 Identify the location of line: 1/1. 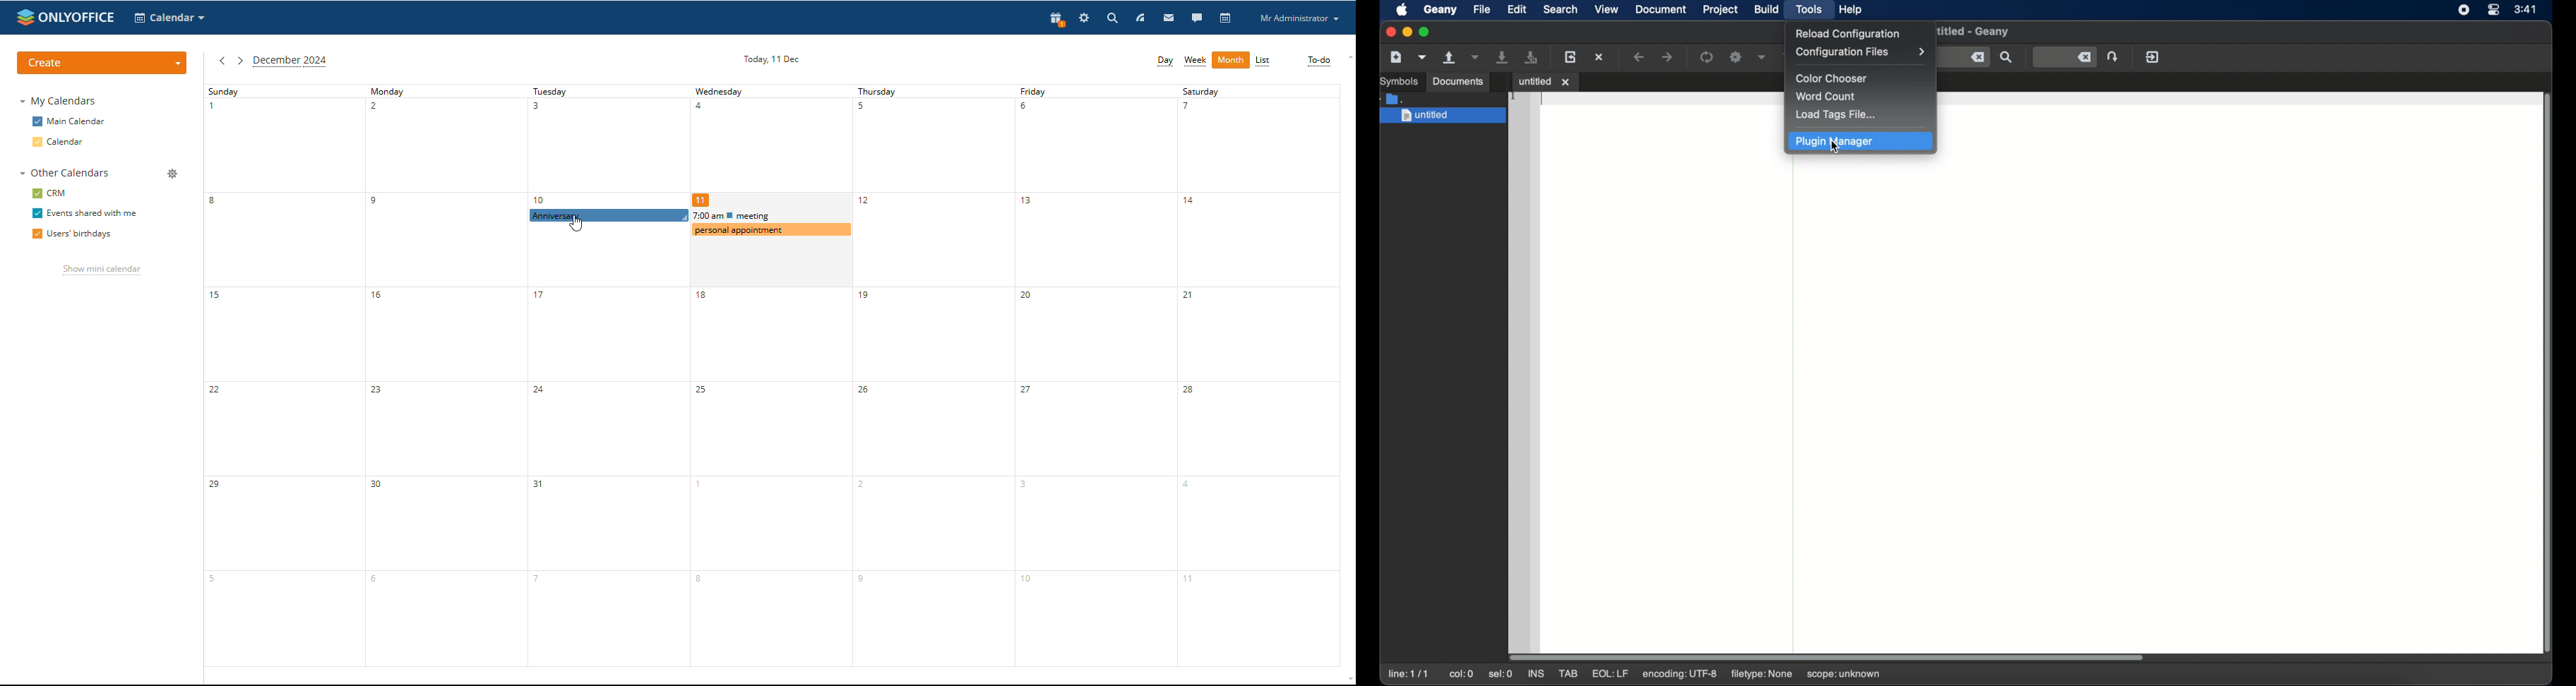
(1409, 674).